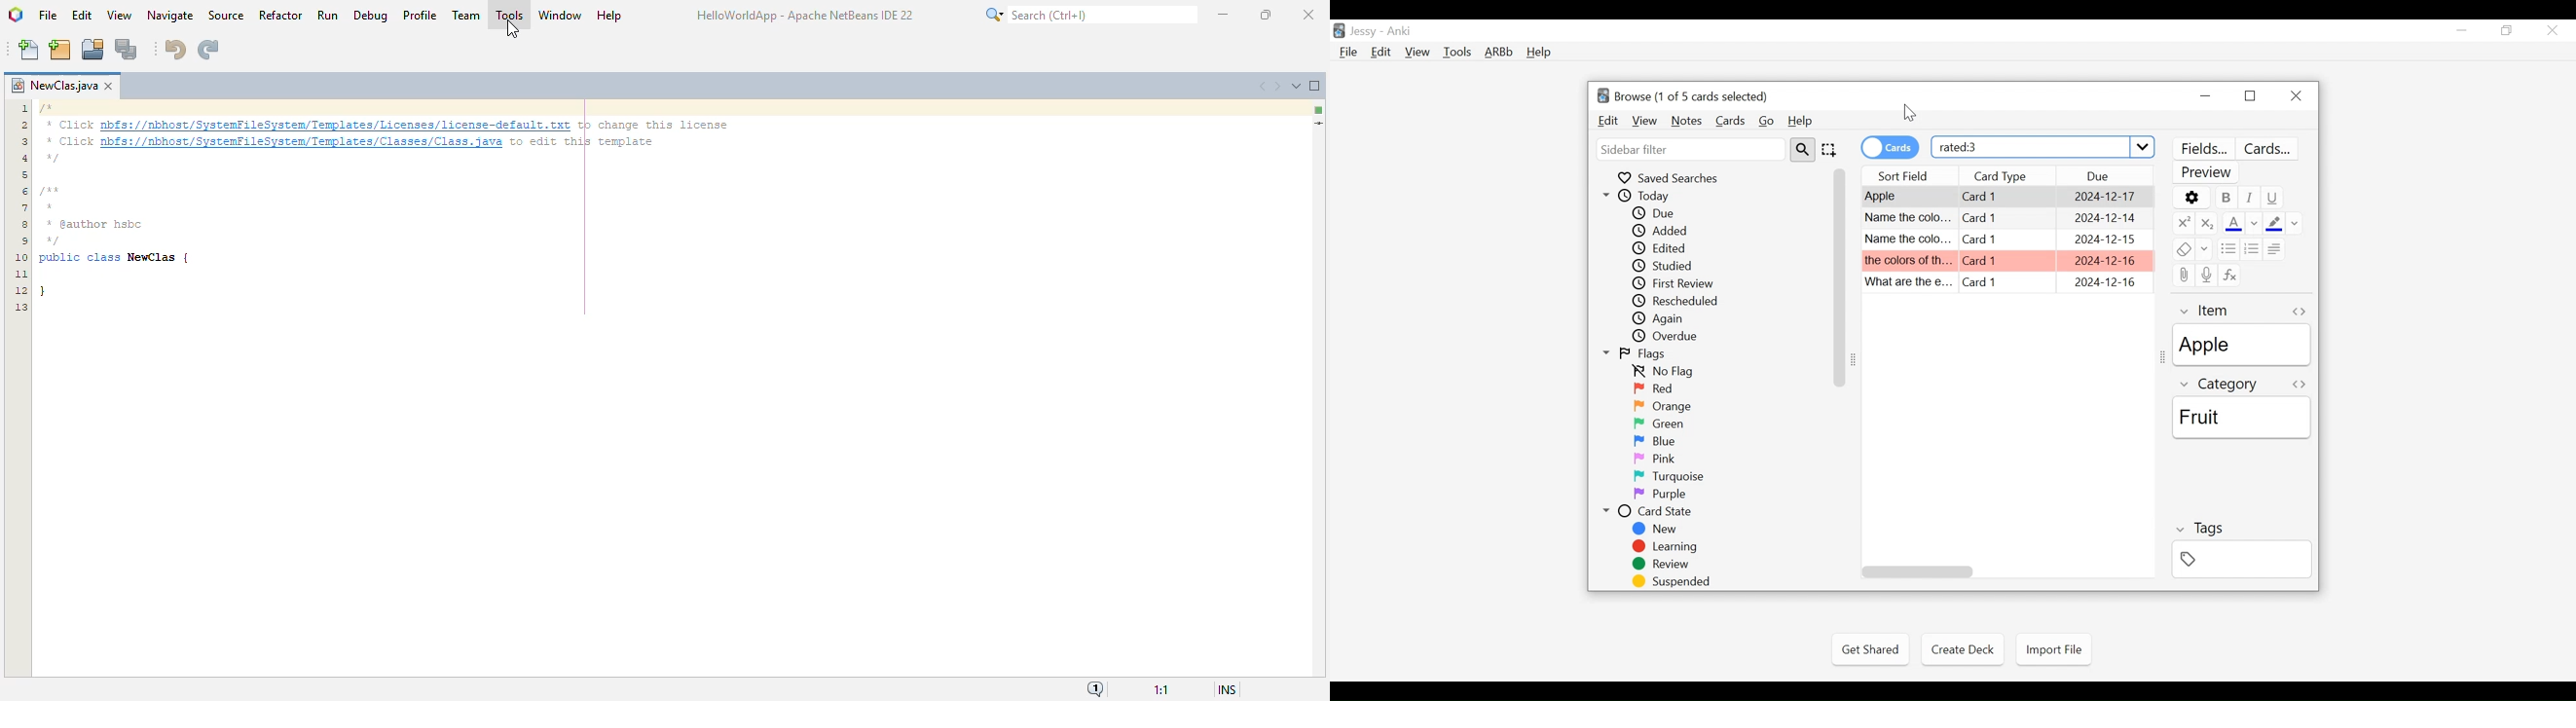 The height and width of the screenshot is (728, 2576). Describe the element at coordinates (2298, 384) in the screenshot. I see `Toggle HTML Editor` at that location.